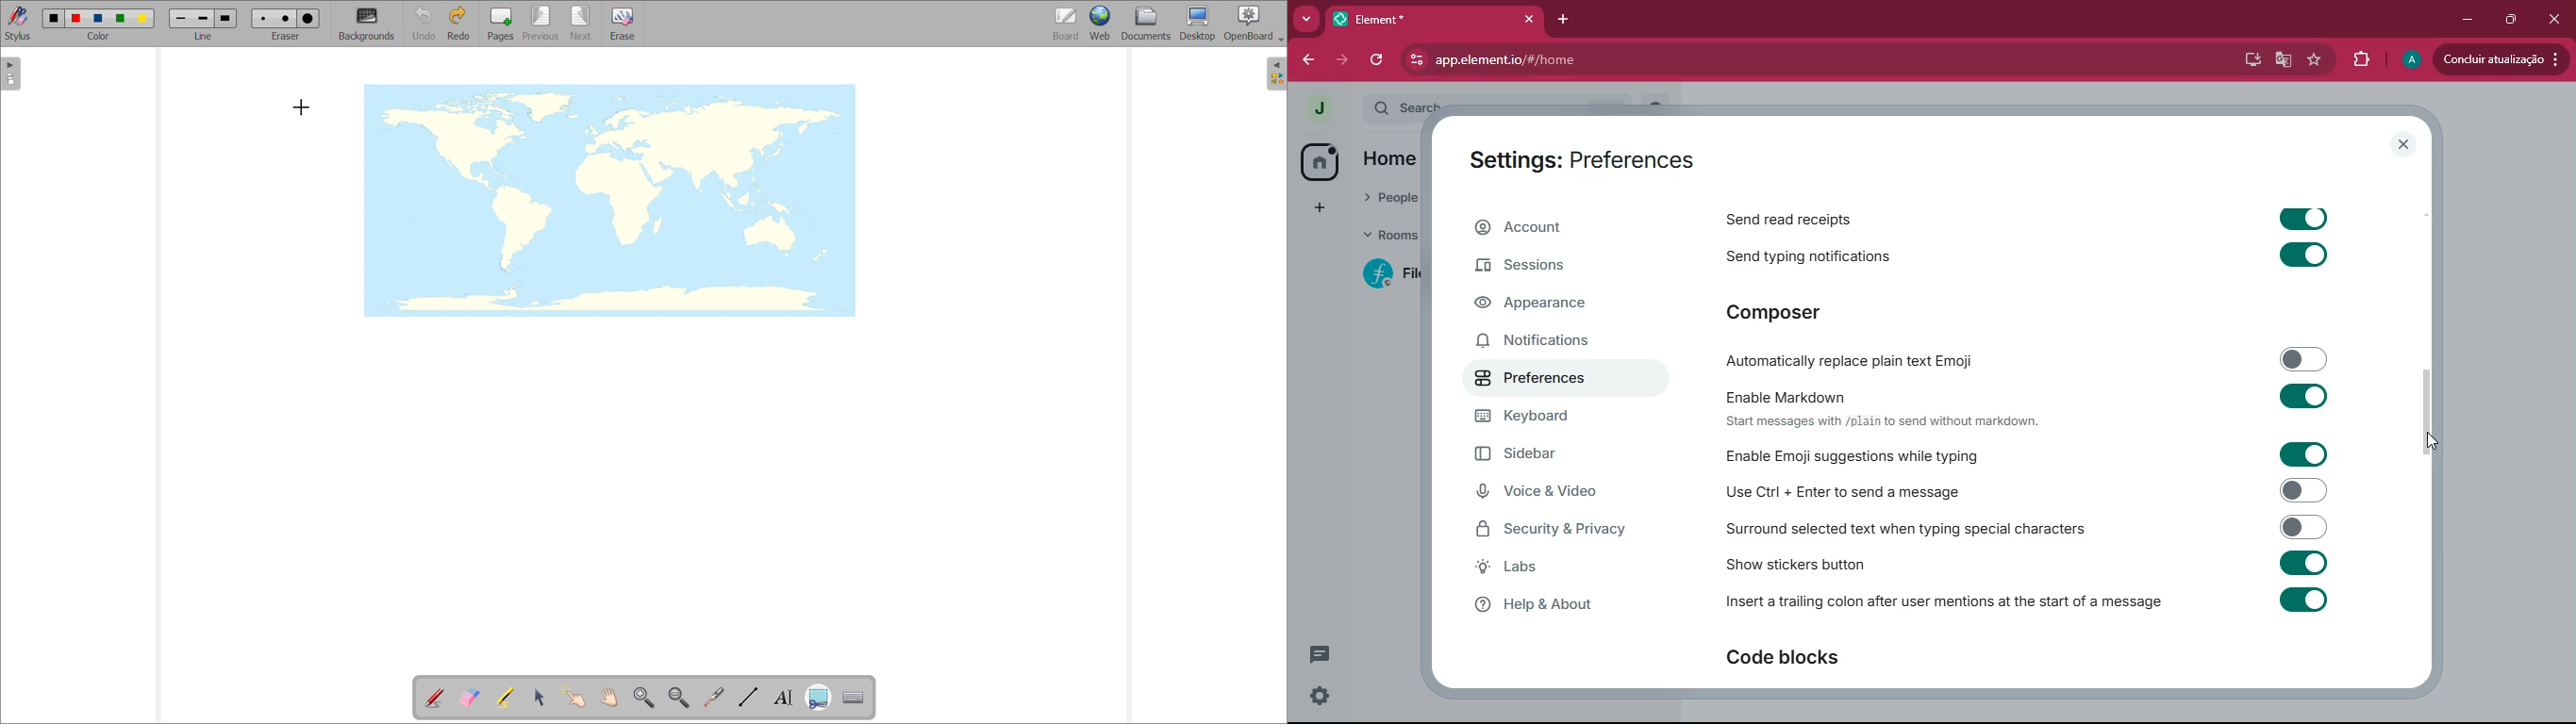 Image resolution: width=2576 pixels, height=728 pixels. Describe the element at coordinates (2283, 63) in the screenshot. I see `google translate` at that location.